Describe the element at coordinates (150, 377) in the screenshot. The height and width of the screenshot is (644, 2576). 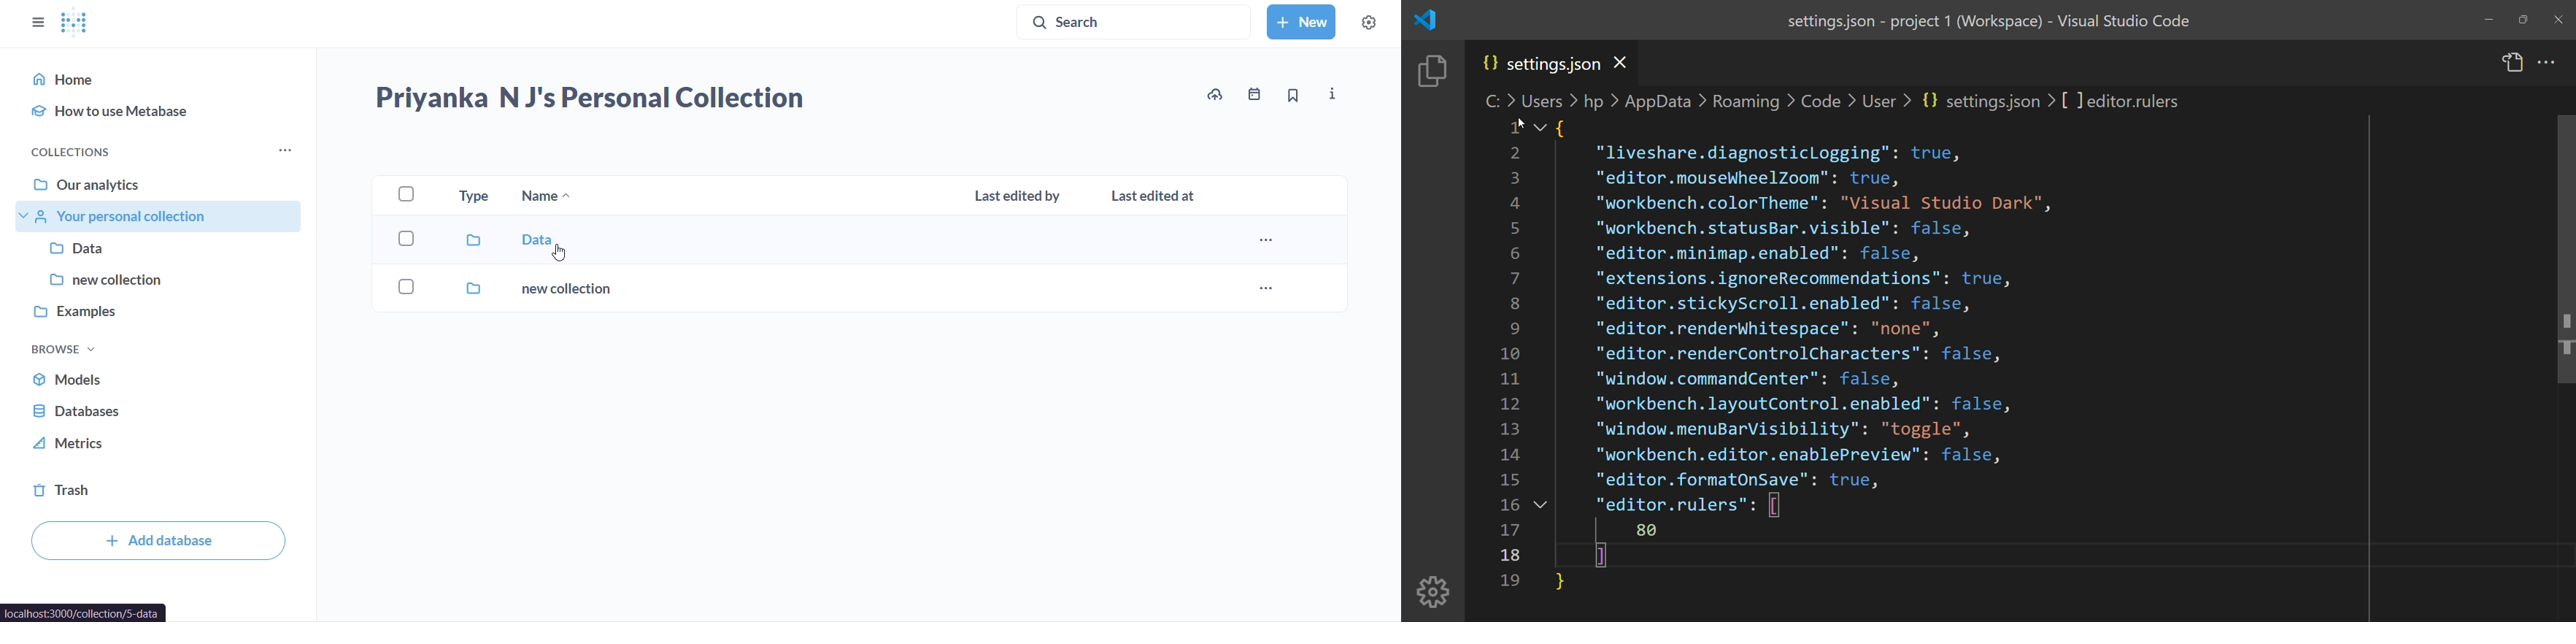
I see `models` at that location.